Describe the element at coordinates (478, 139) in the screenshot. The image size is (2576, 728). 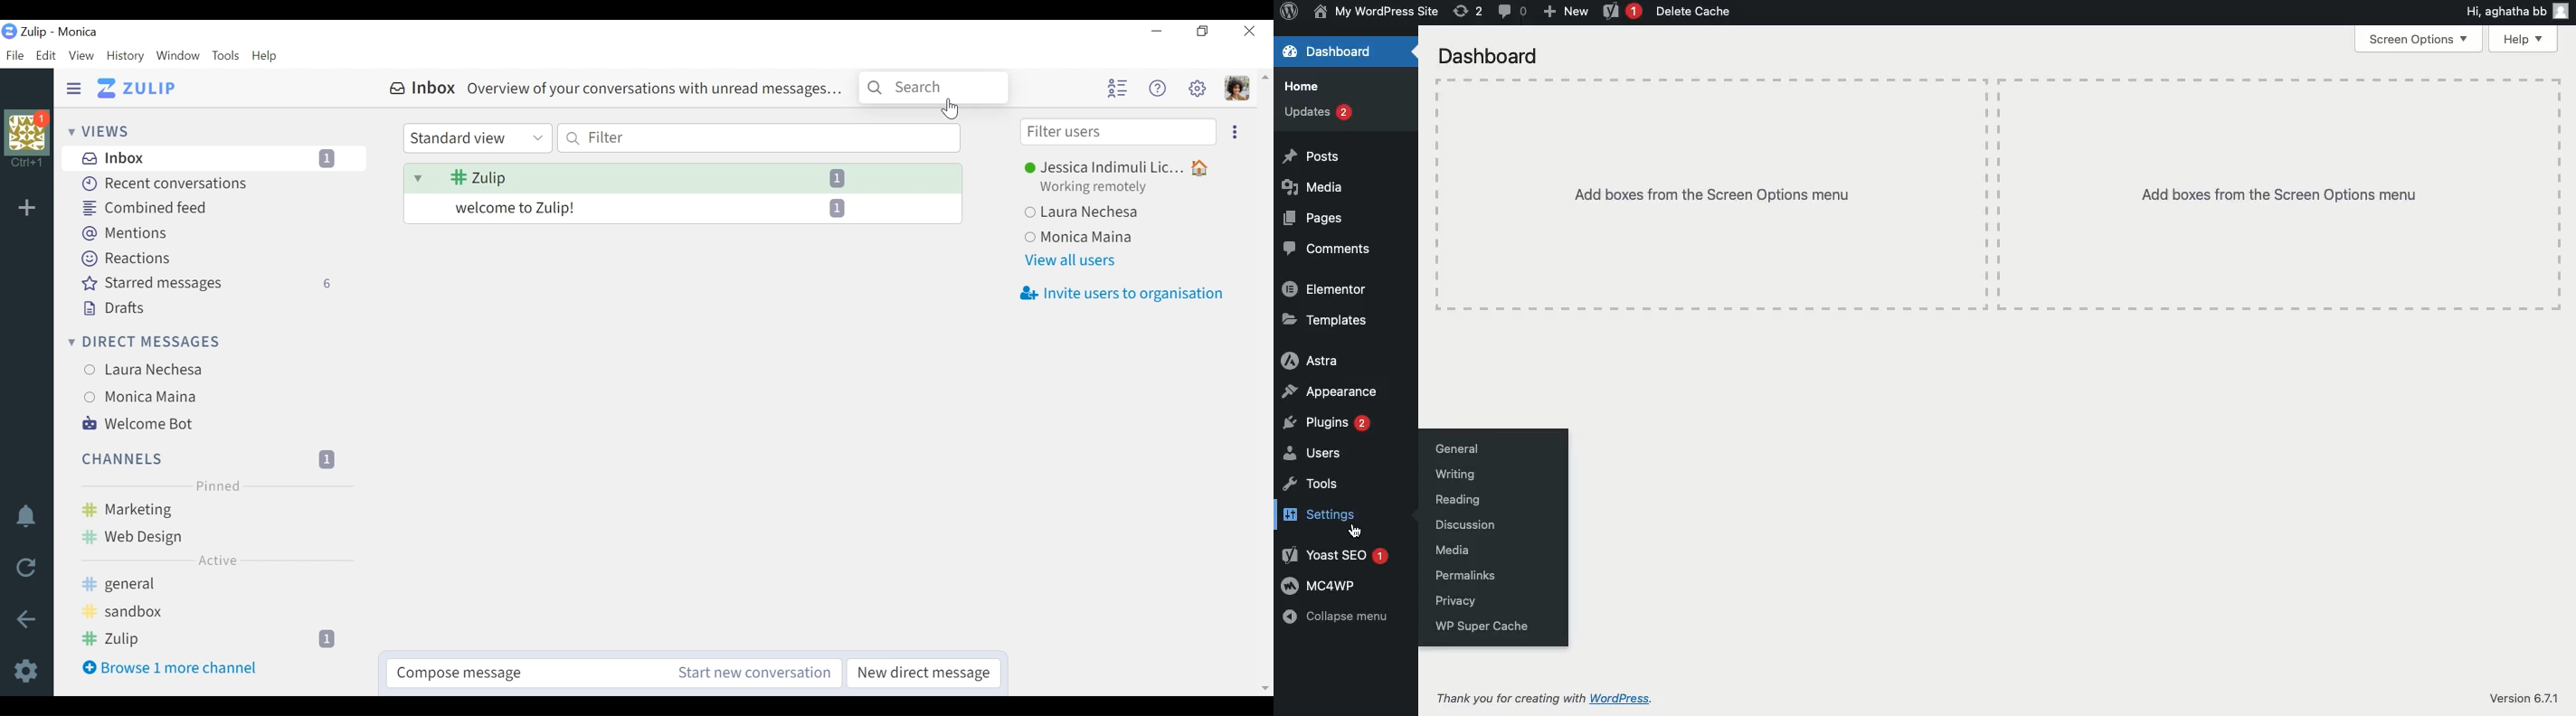
I see `Standard view` at that location.